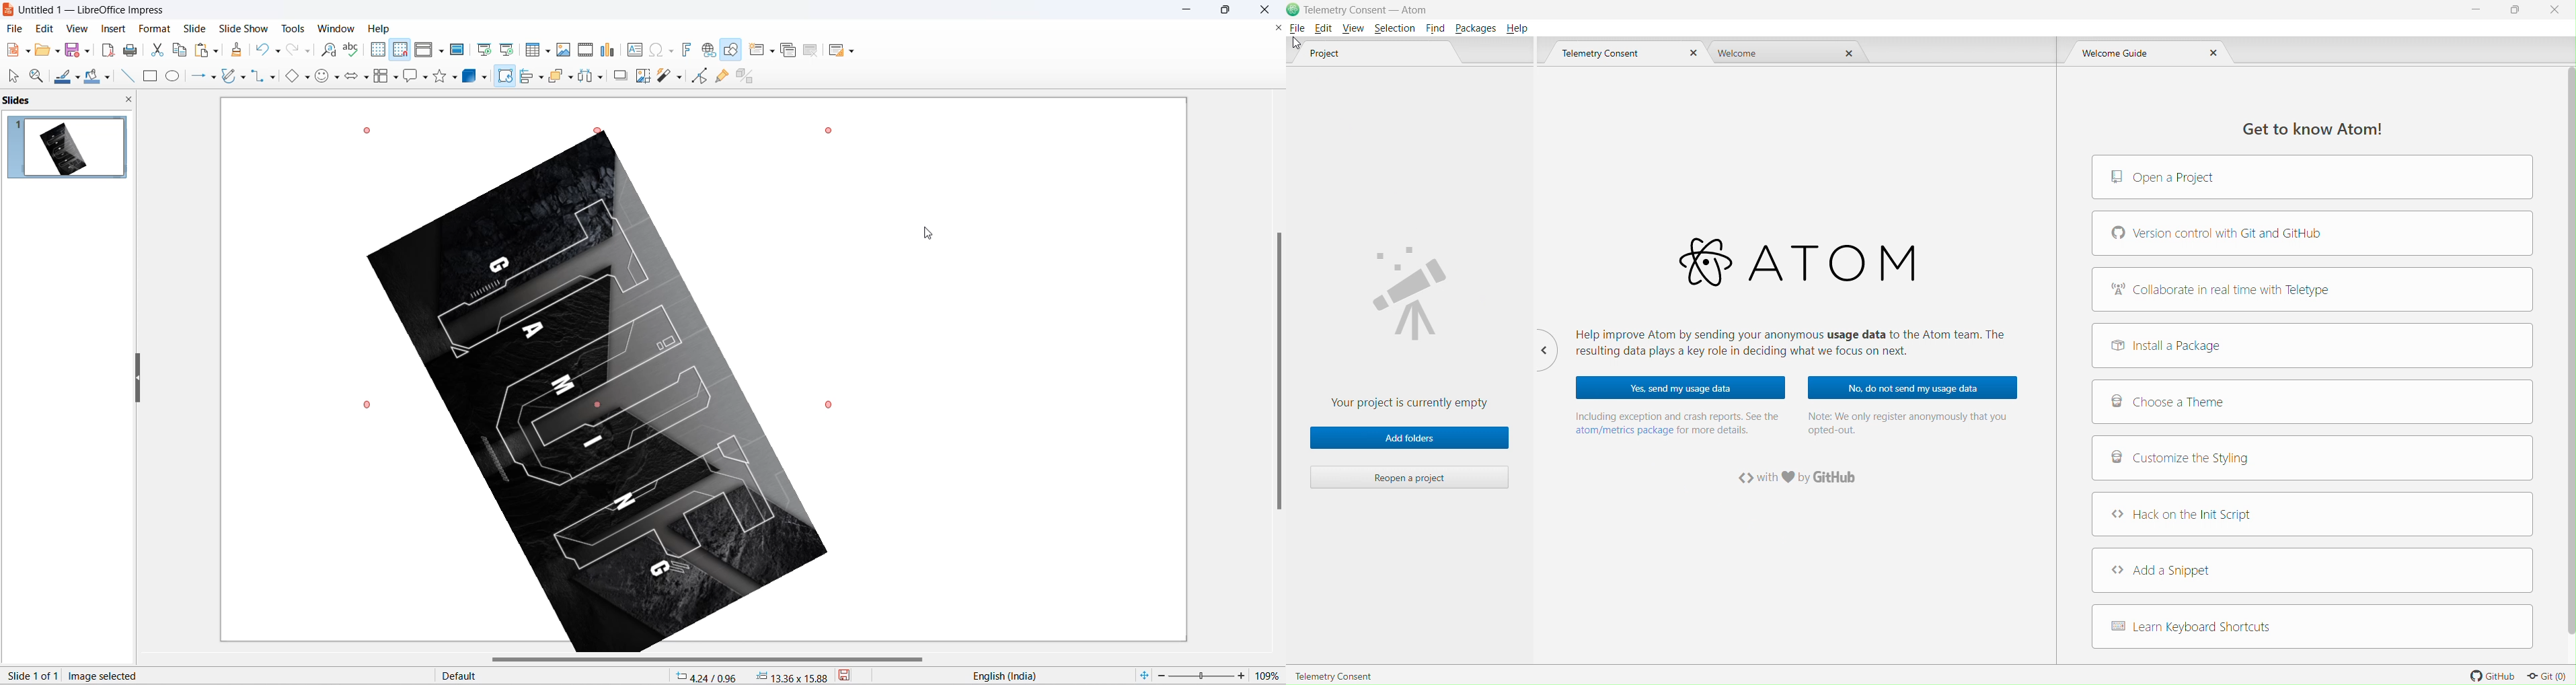  What do you see at coordinates (1677, 423) in the screenshot?
I see `Including exception and crash reports. See the atom/metrics package for more details.` at bounding box center [1677, 423].